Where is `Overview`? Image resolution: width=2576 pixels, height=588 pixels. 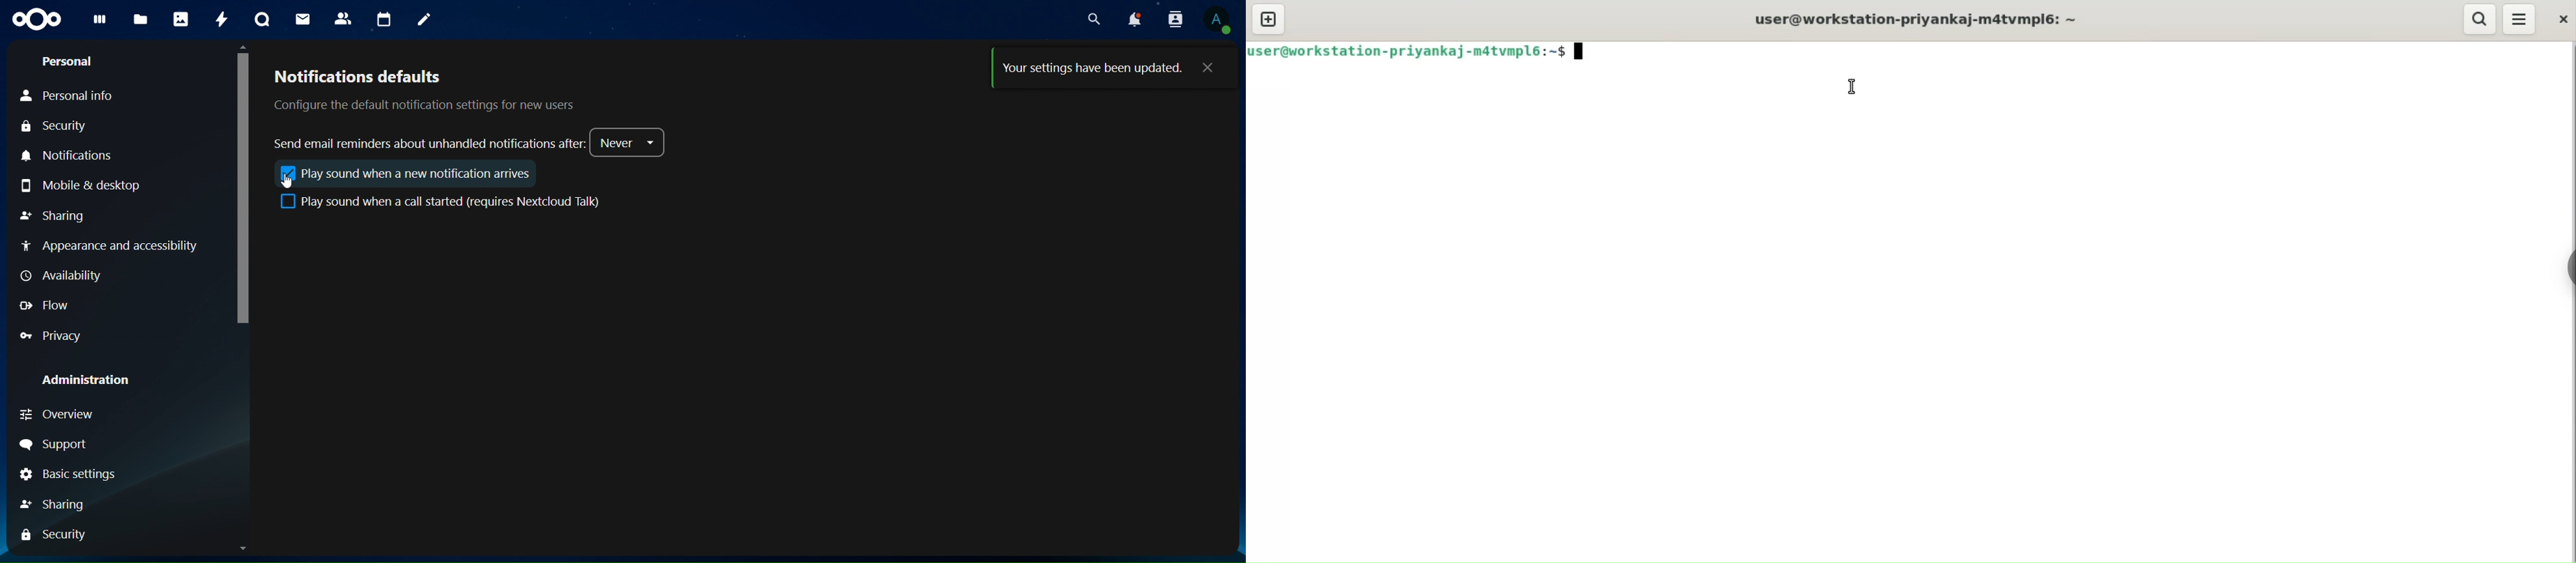
Overview is located at coordinates (60, 417).